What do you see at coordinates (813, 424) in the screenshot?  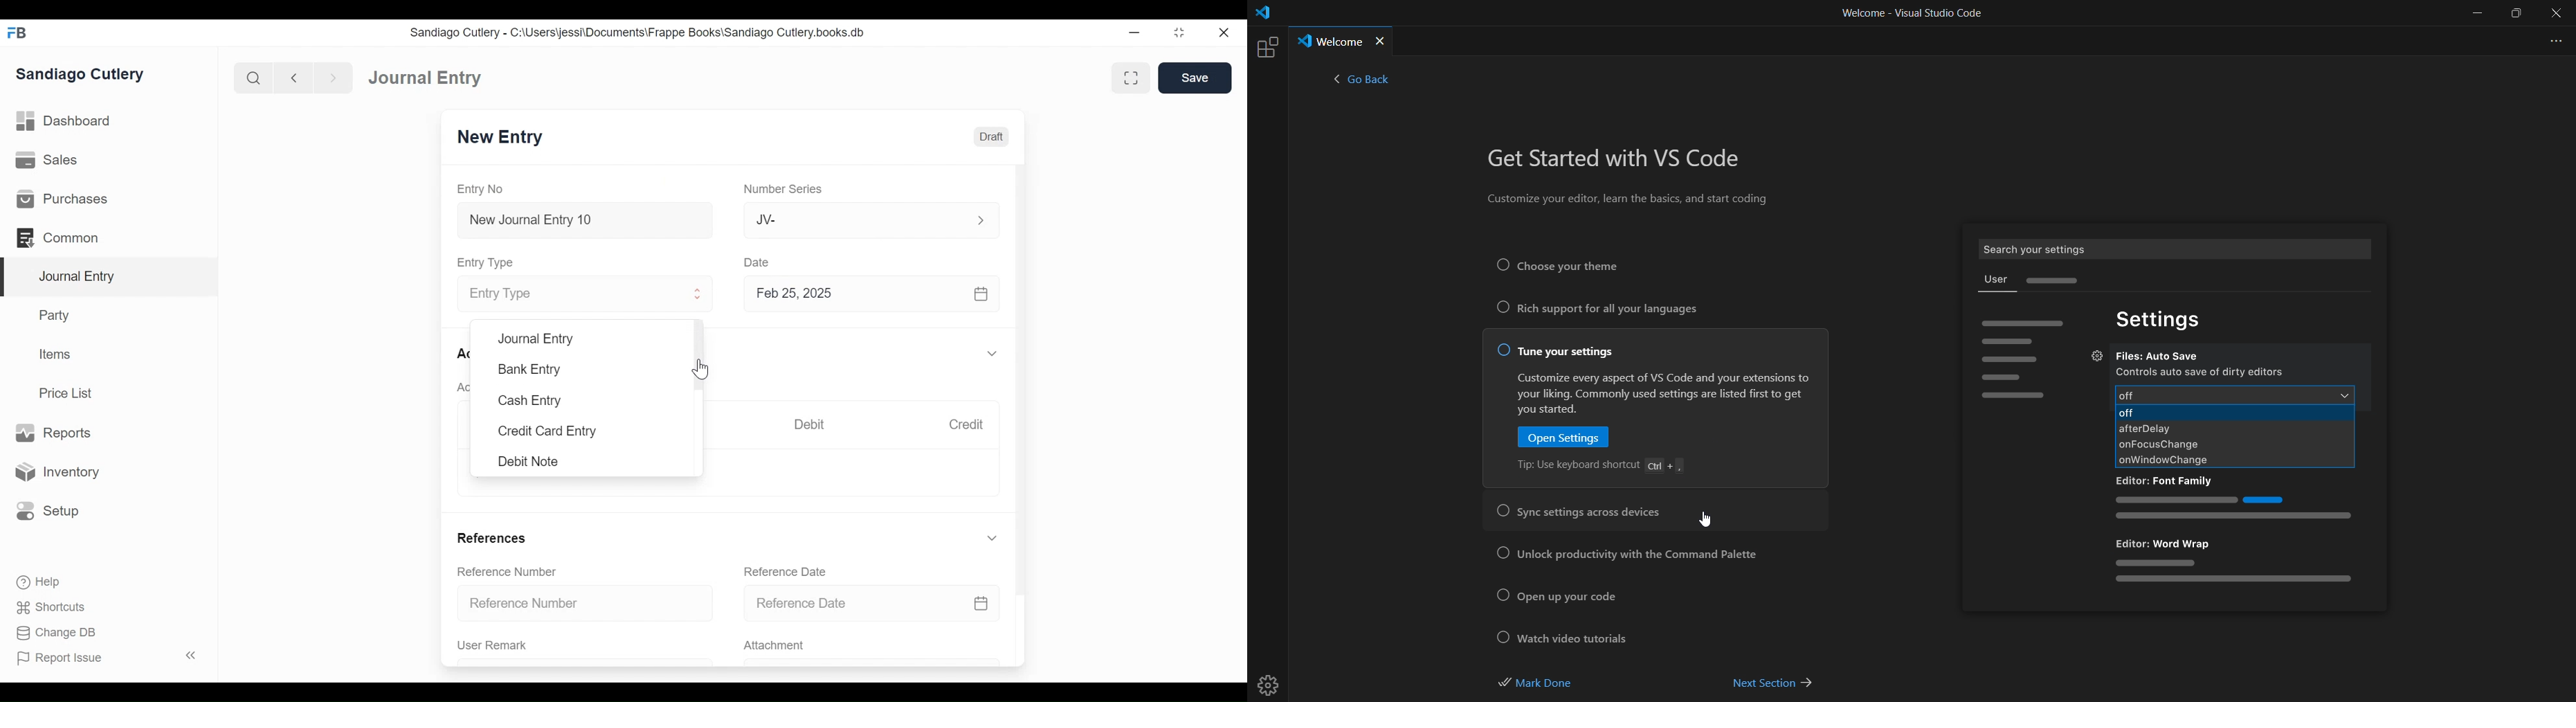 I see `Debit` at bounding box center [813, 424].